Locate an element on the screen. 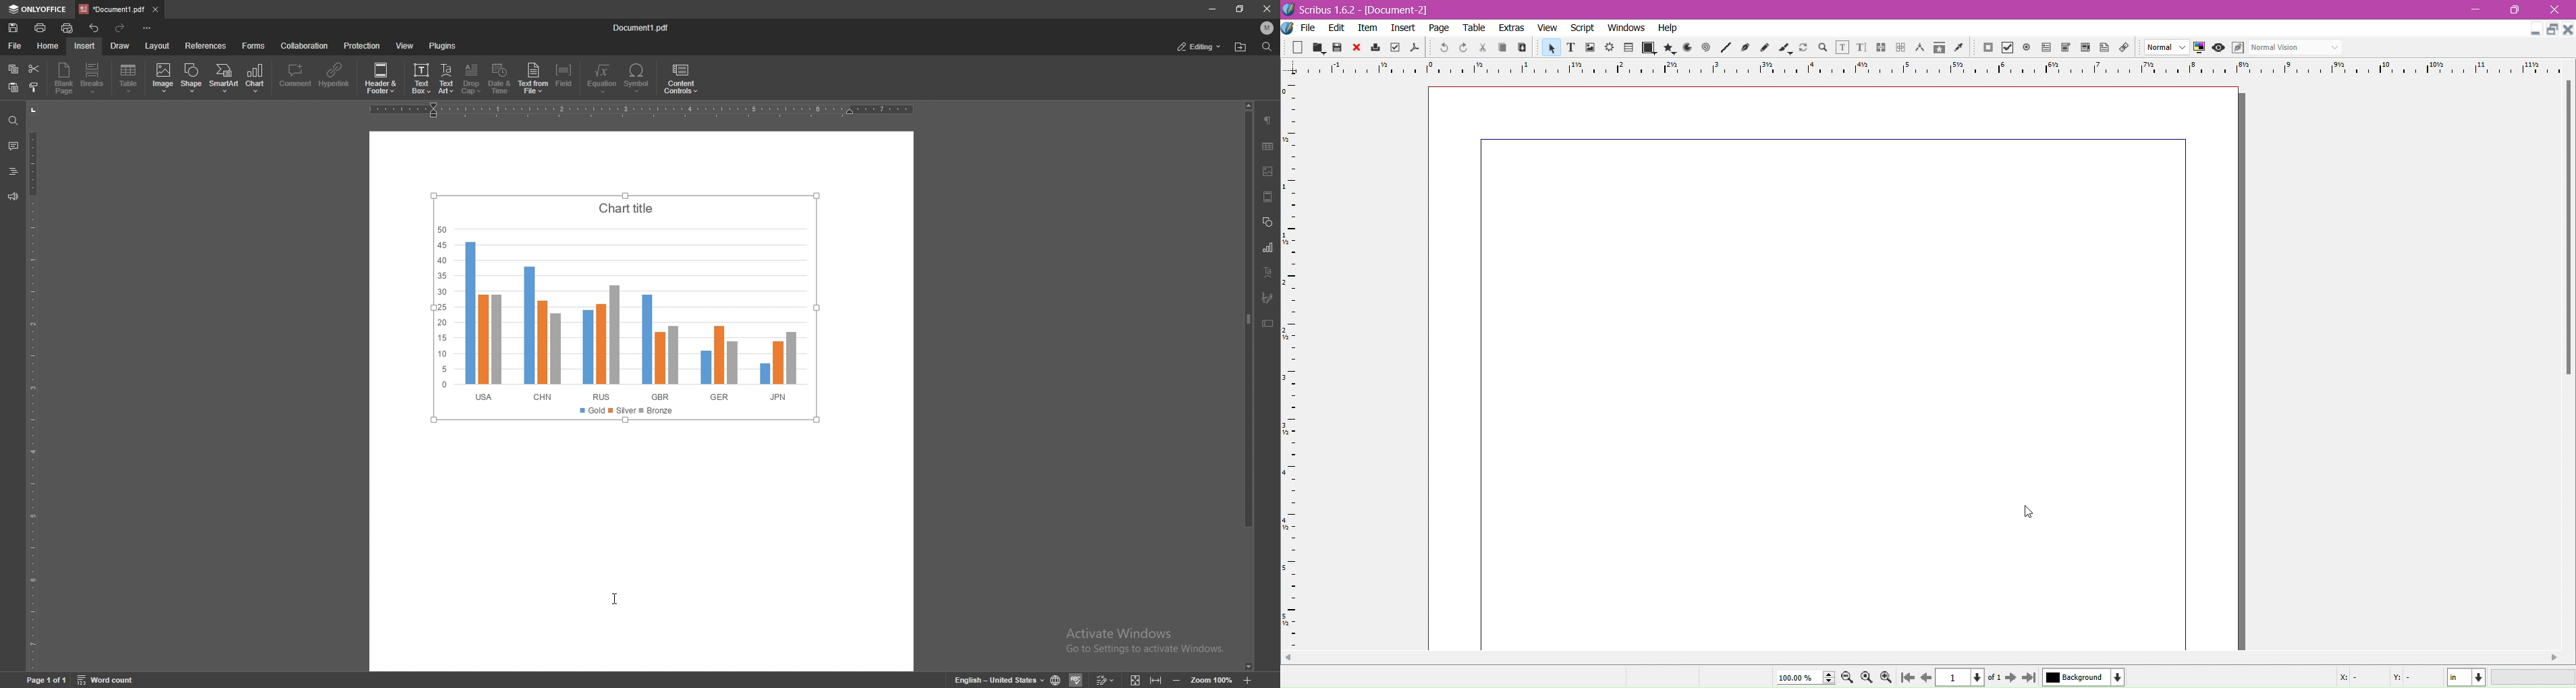  text art is located at coordinates (446, 79).